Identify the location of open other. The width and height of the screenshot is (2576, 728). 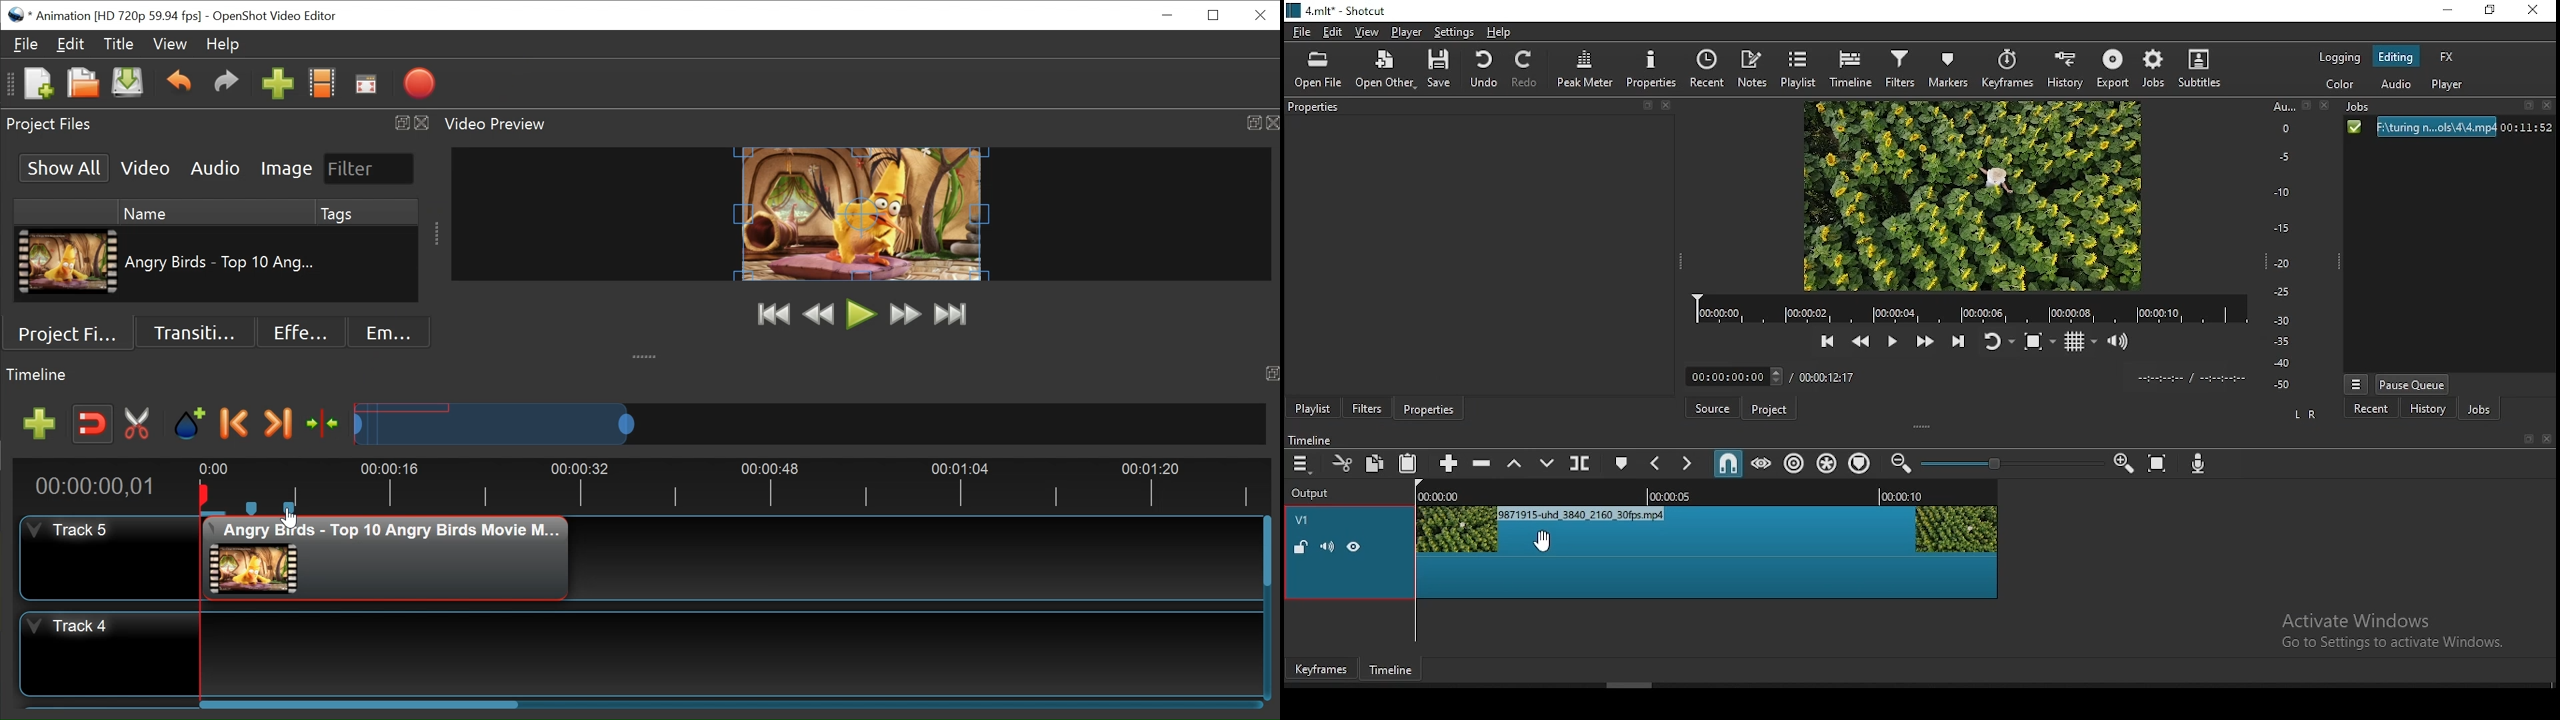
(1385, 72).